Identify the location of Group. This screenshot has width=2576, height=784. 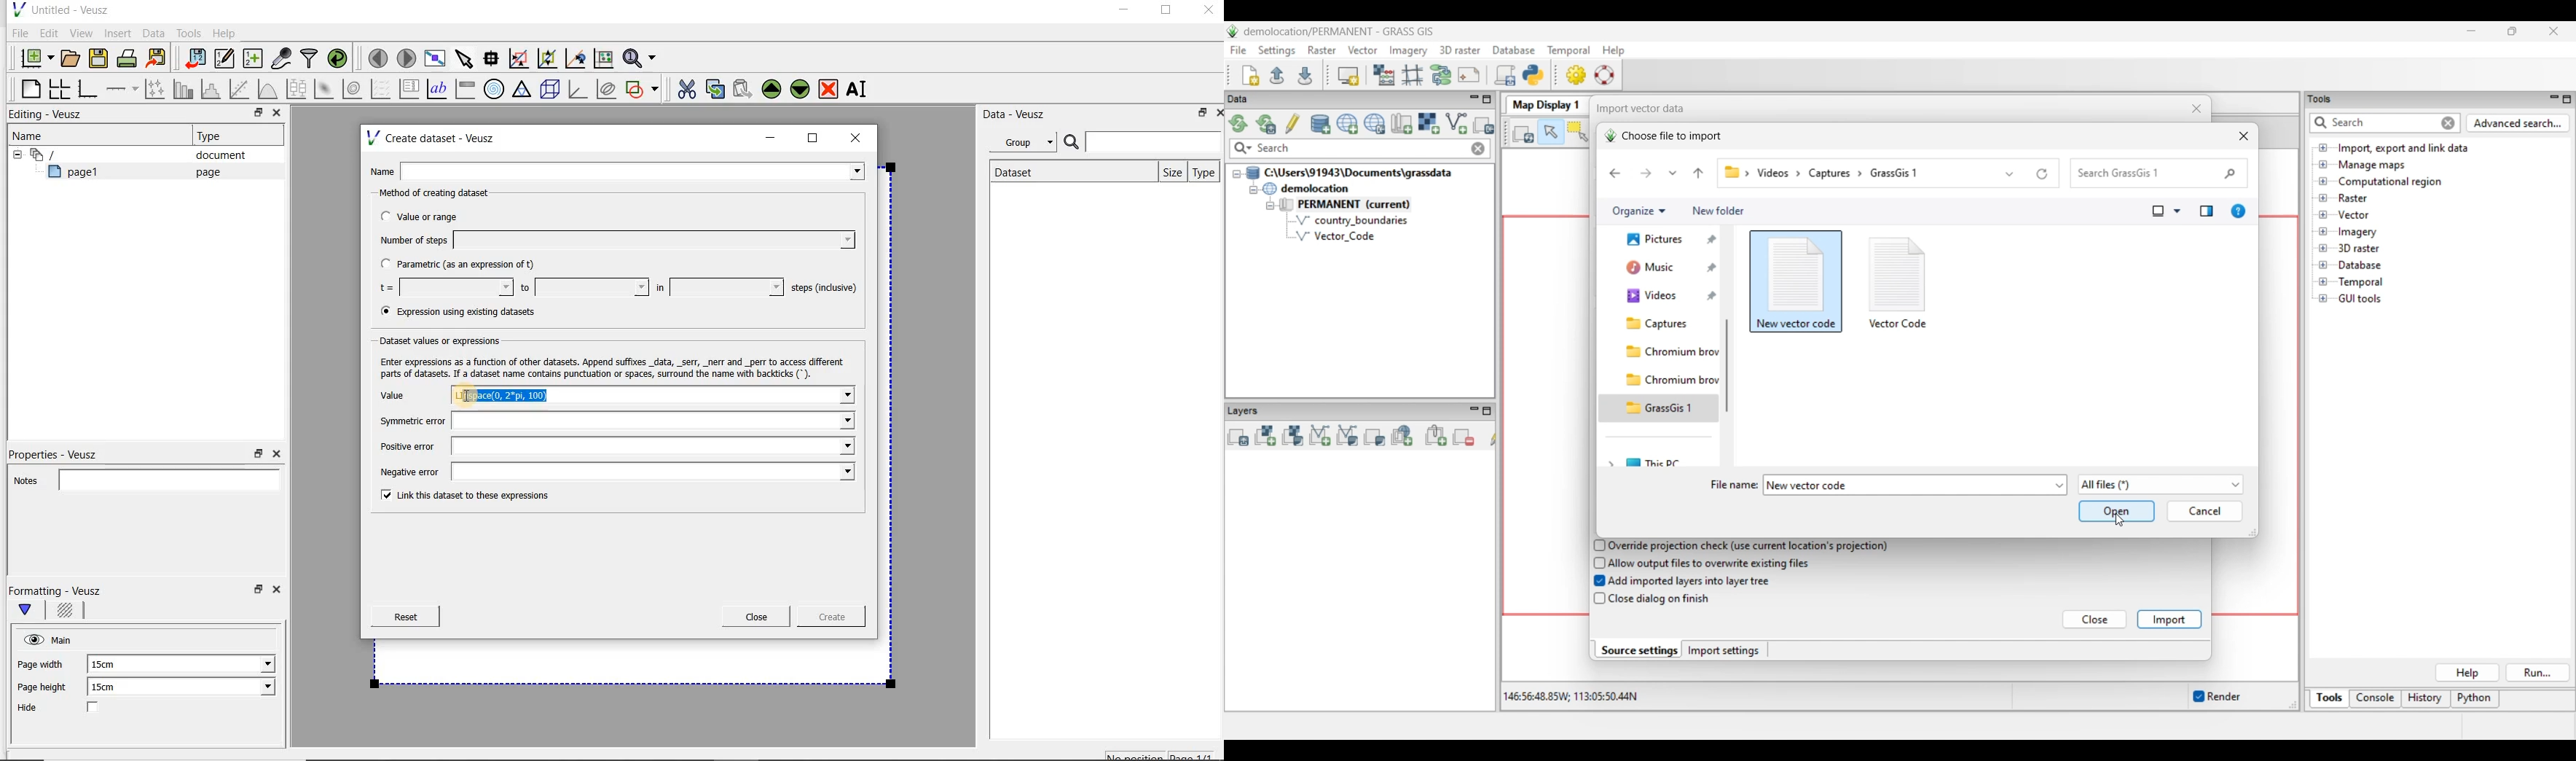
(1027, 144).